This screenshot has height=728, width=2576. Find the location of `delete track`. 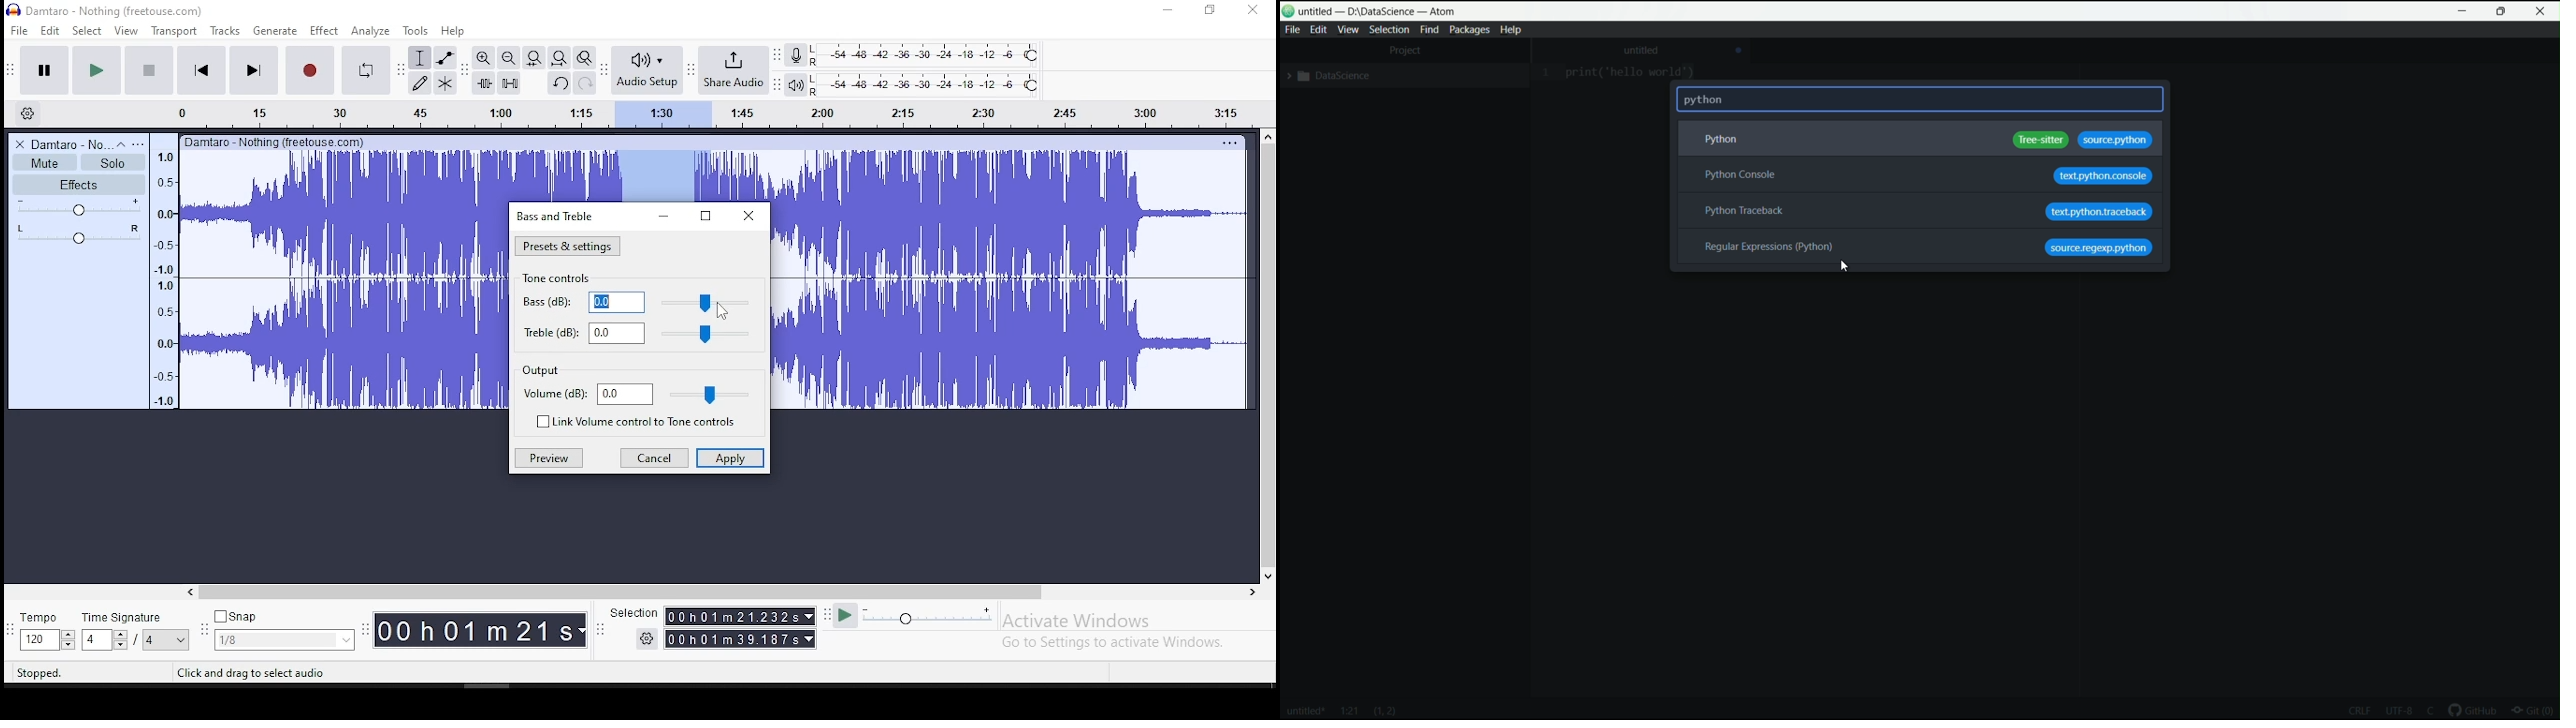

delete track is located at coordinates (21, 144).